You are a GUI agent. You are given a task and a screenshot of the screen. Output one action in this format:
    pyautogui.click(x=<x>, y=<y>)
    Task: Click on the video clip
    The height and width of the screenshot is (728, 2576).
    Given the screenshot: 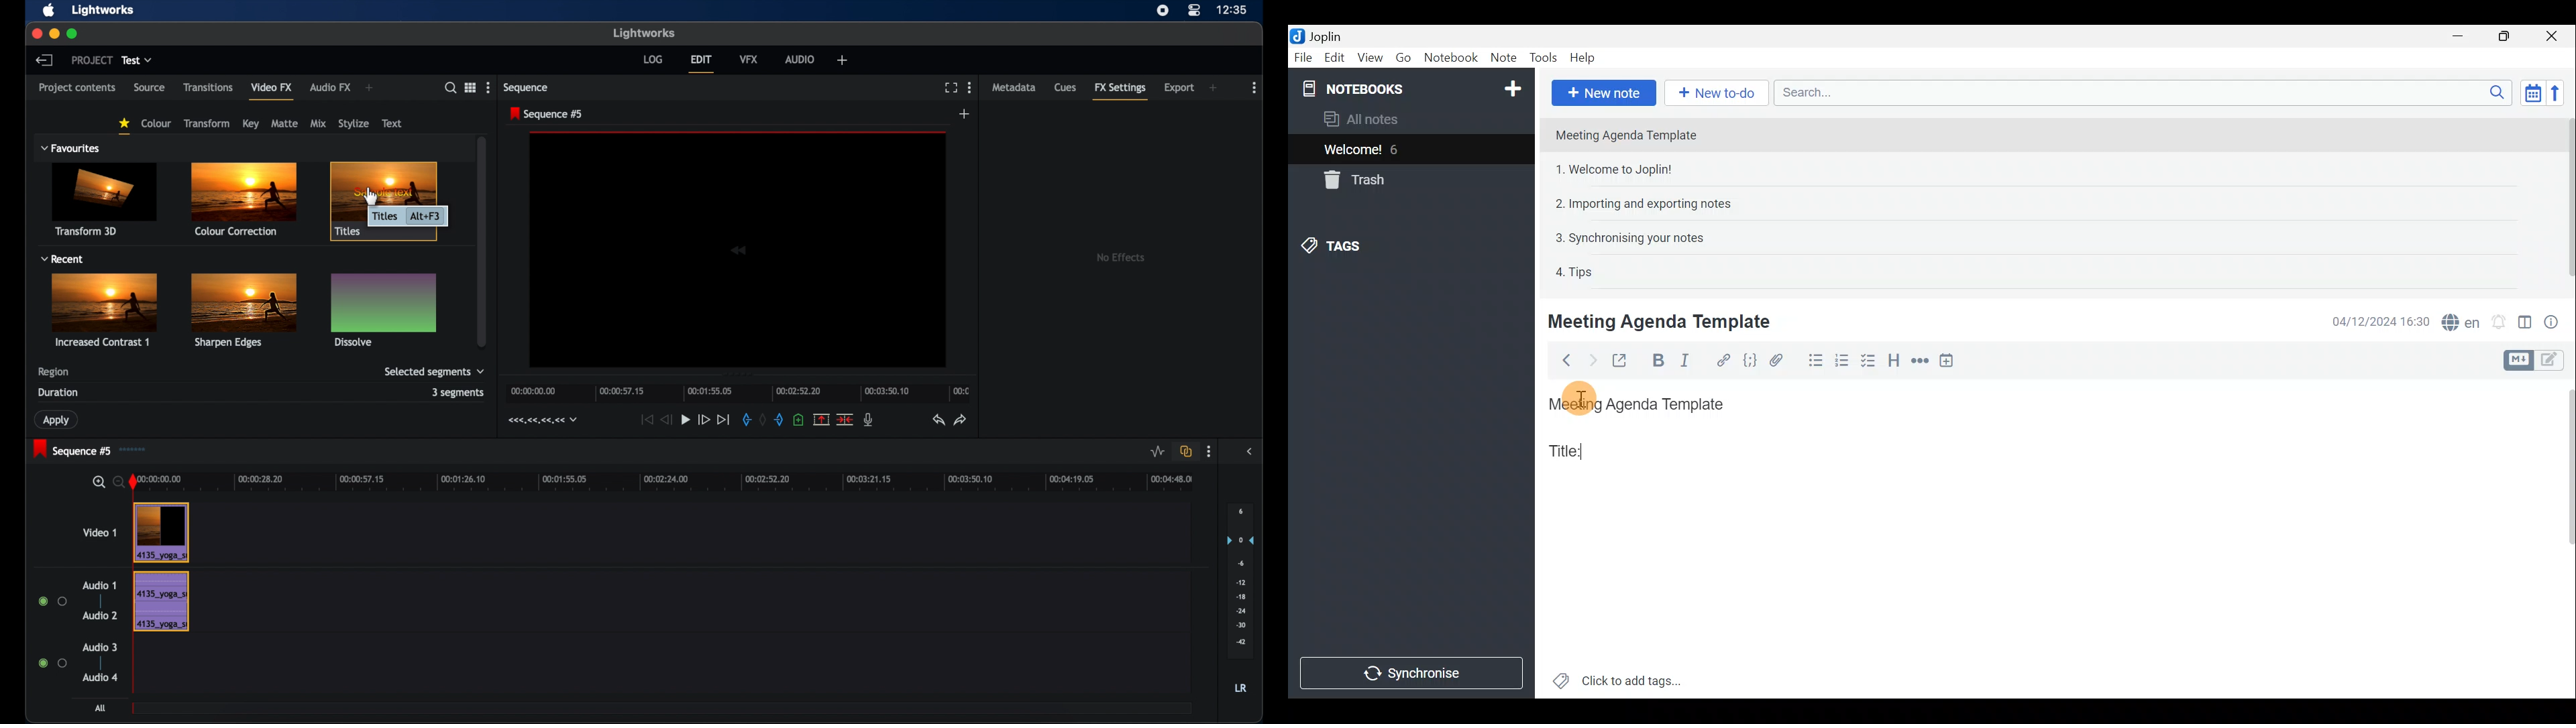 What is the action you would take?
    pyautogui.click(x=161, y=532)
    